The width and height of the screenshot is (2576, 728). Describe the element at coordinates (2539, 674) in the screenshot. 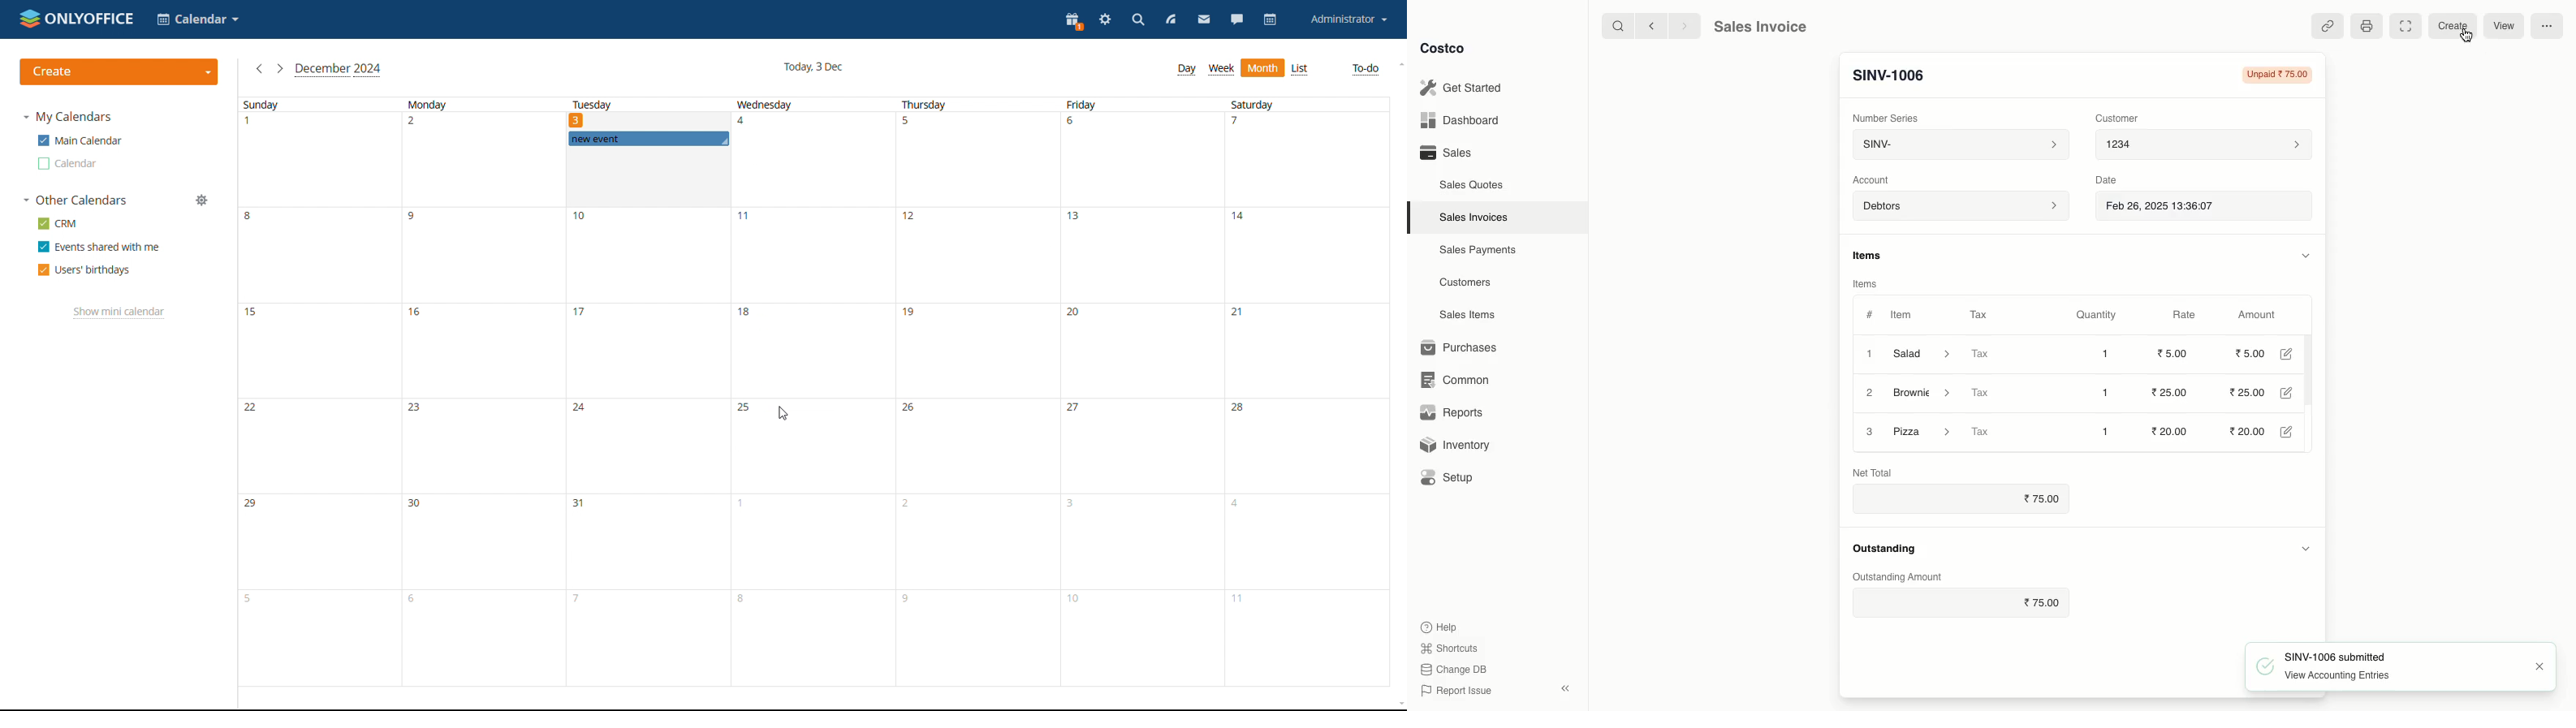

I see `Close` at that location.